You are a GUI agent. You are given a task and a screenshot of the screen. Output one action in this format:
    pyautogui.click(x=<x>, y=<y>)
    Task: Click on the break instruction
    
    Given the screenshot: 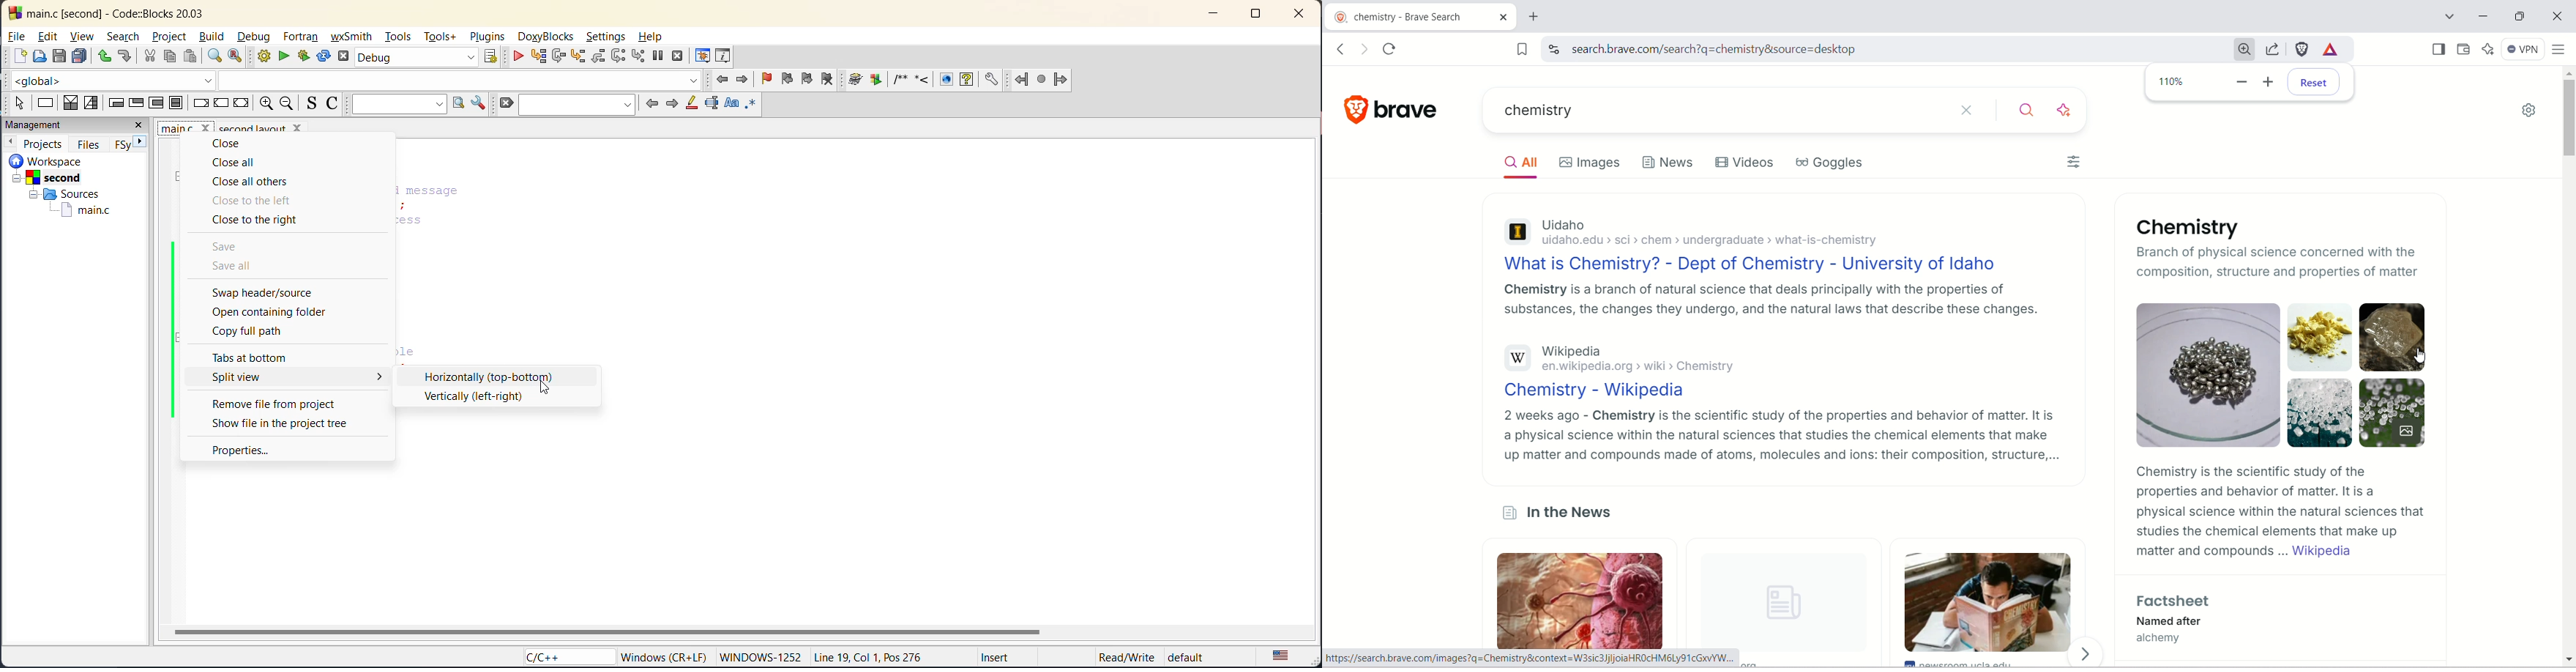 What is the action you would take?
    pyautogui.click(x=198, y=103)
    